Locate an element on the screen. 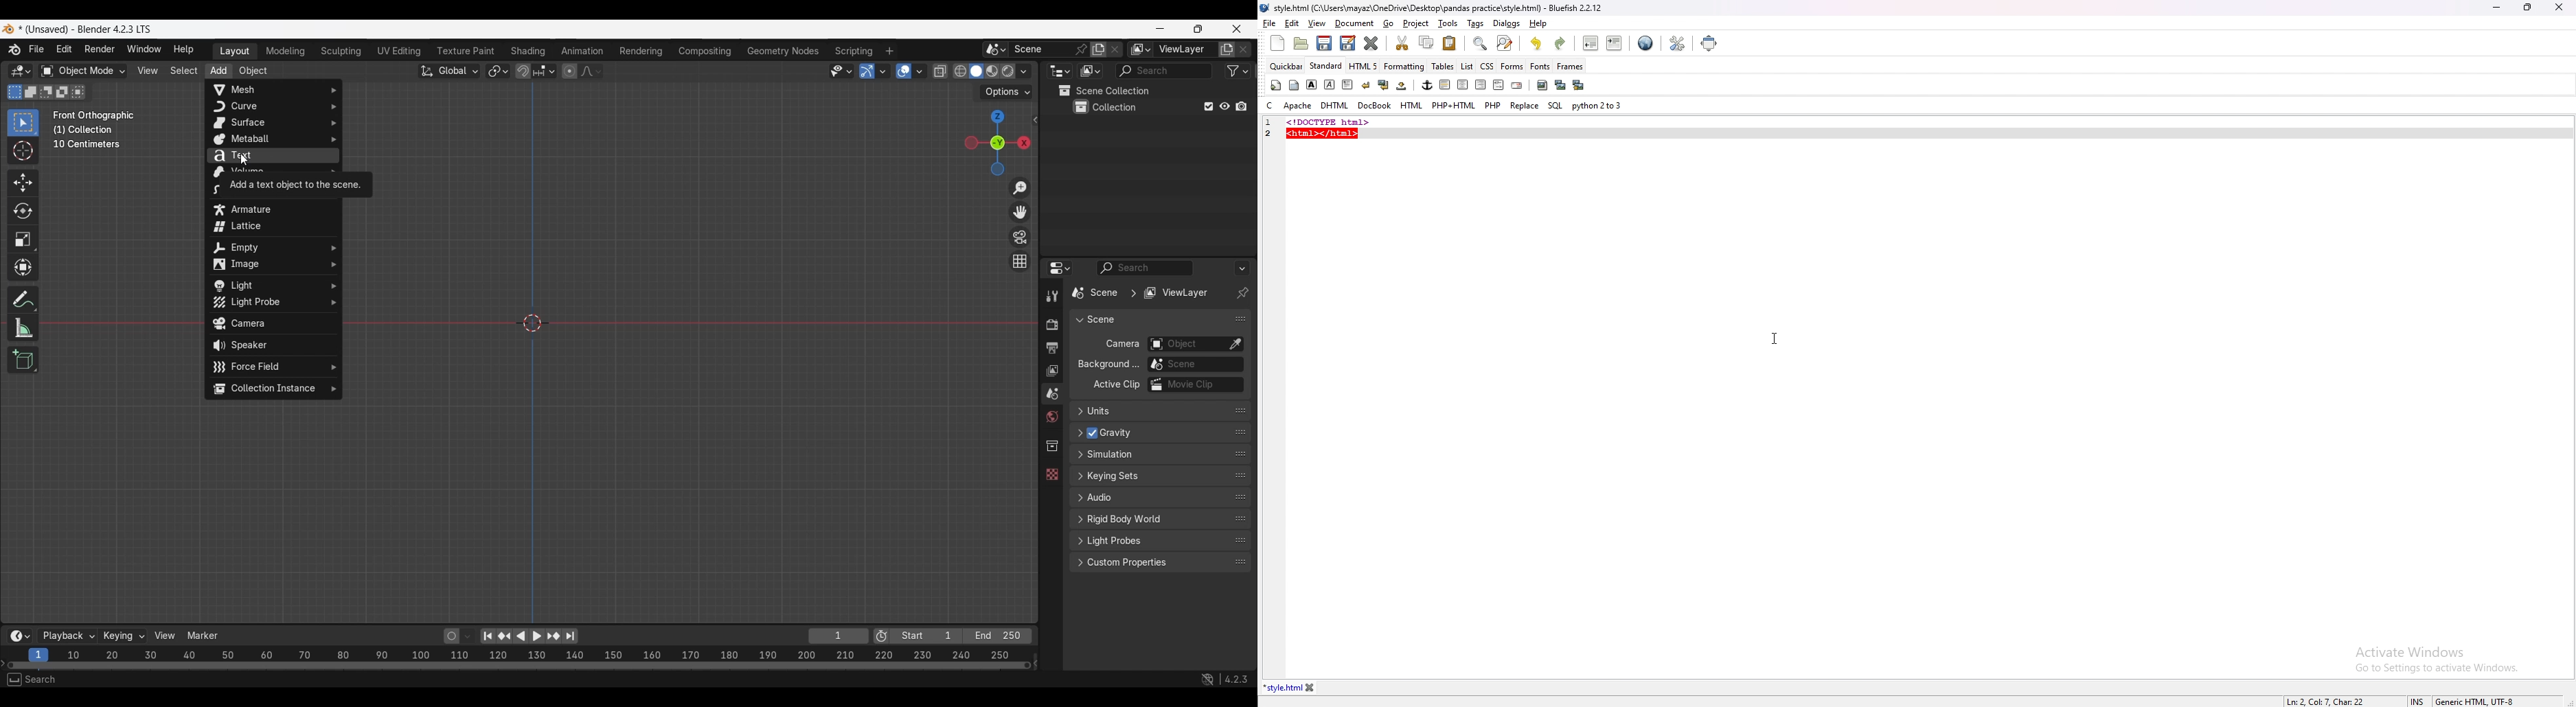 The image size is (2576, 728). Camera is located at coordinates (1122, 344).